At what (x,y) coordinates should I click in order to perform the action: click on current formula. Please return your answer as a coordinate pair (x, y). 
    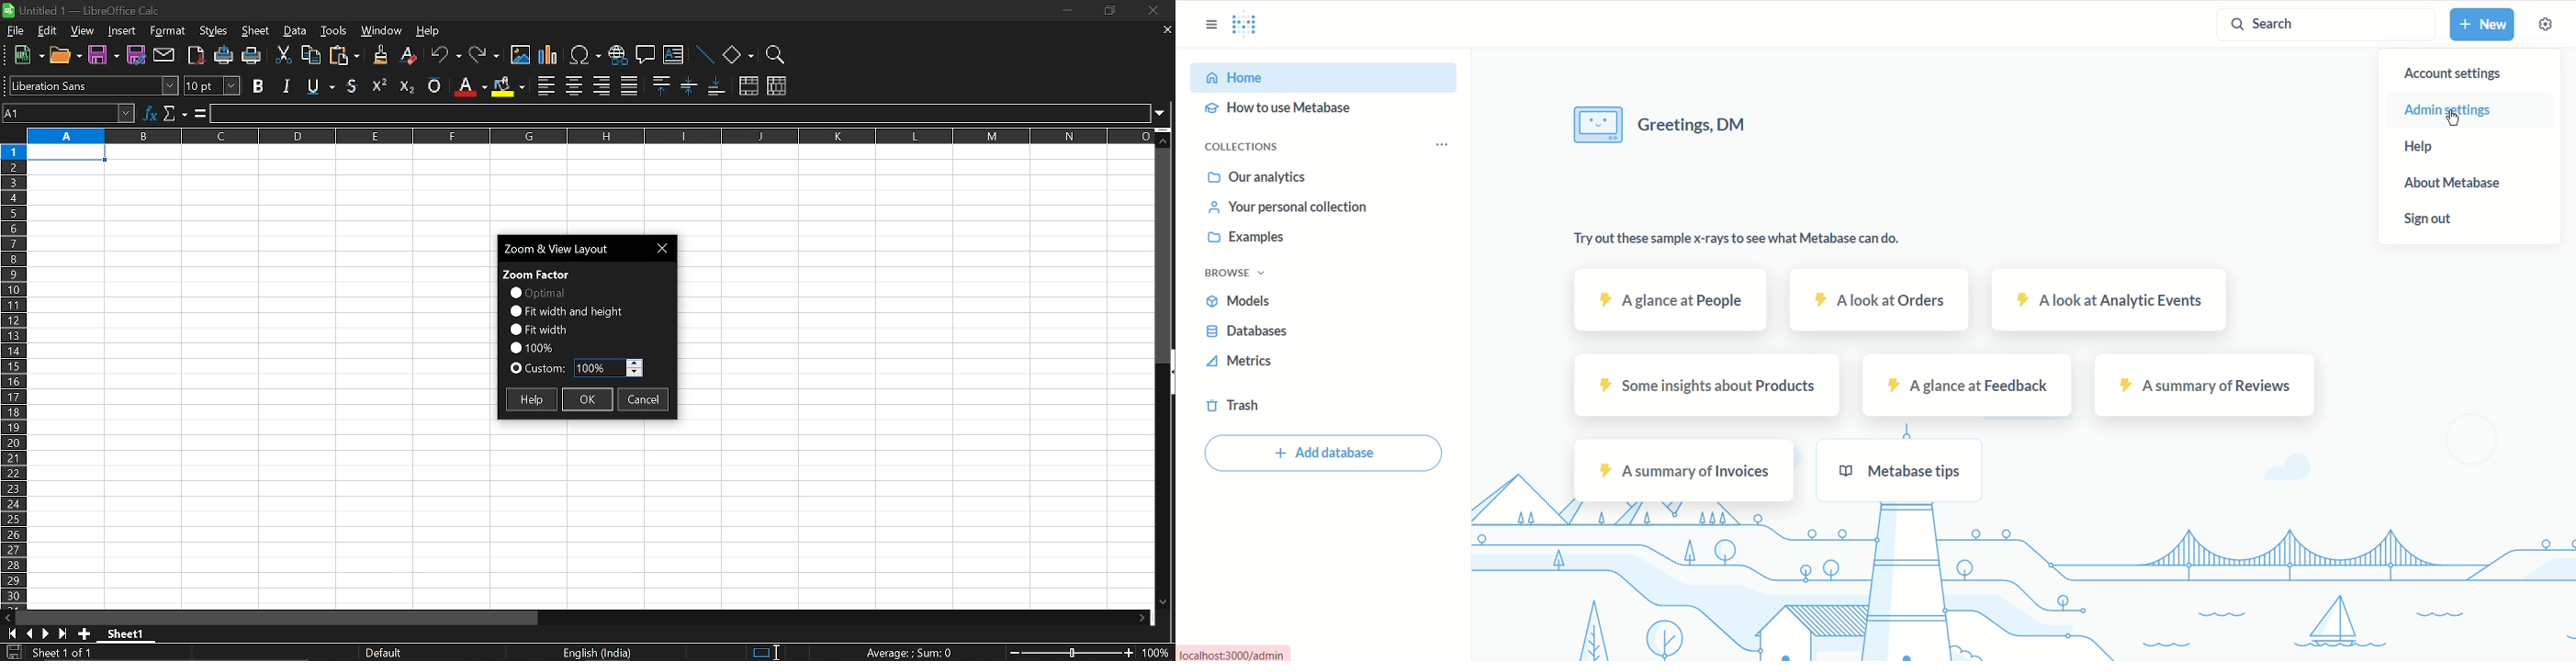
    Looking at the image, I should click on (909, 653).